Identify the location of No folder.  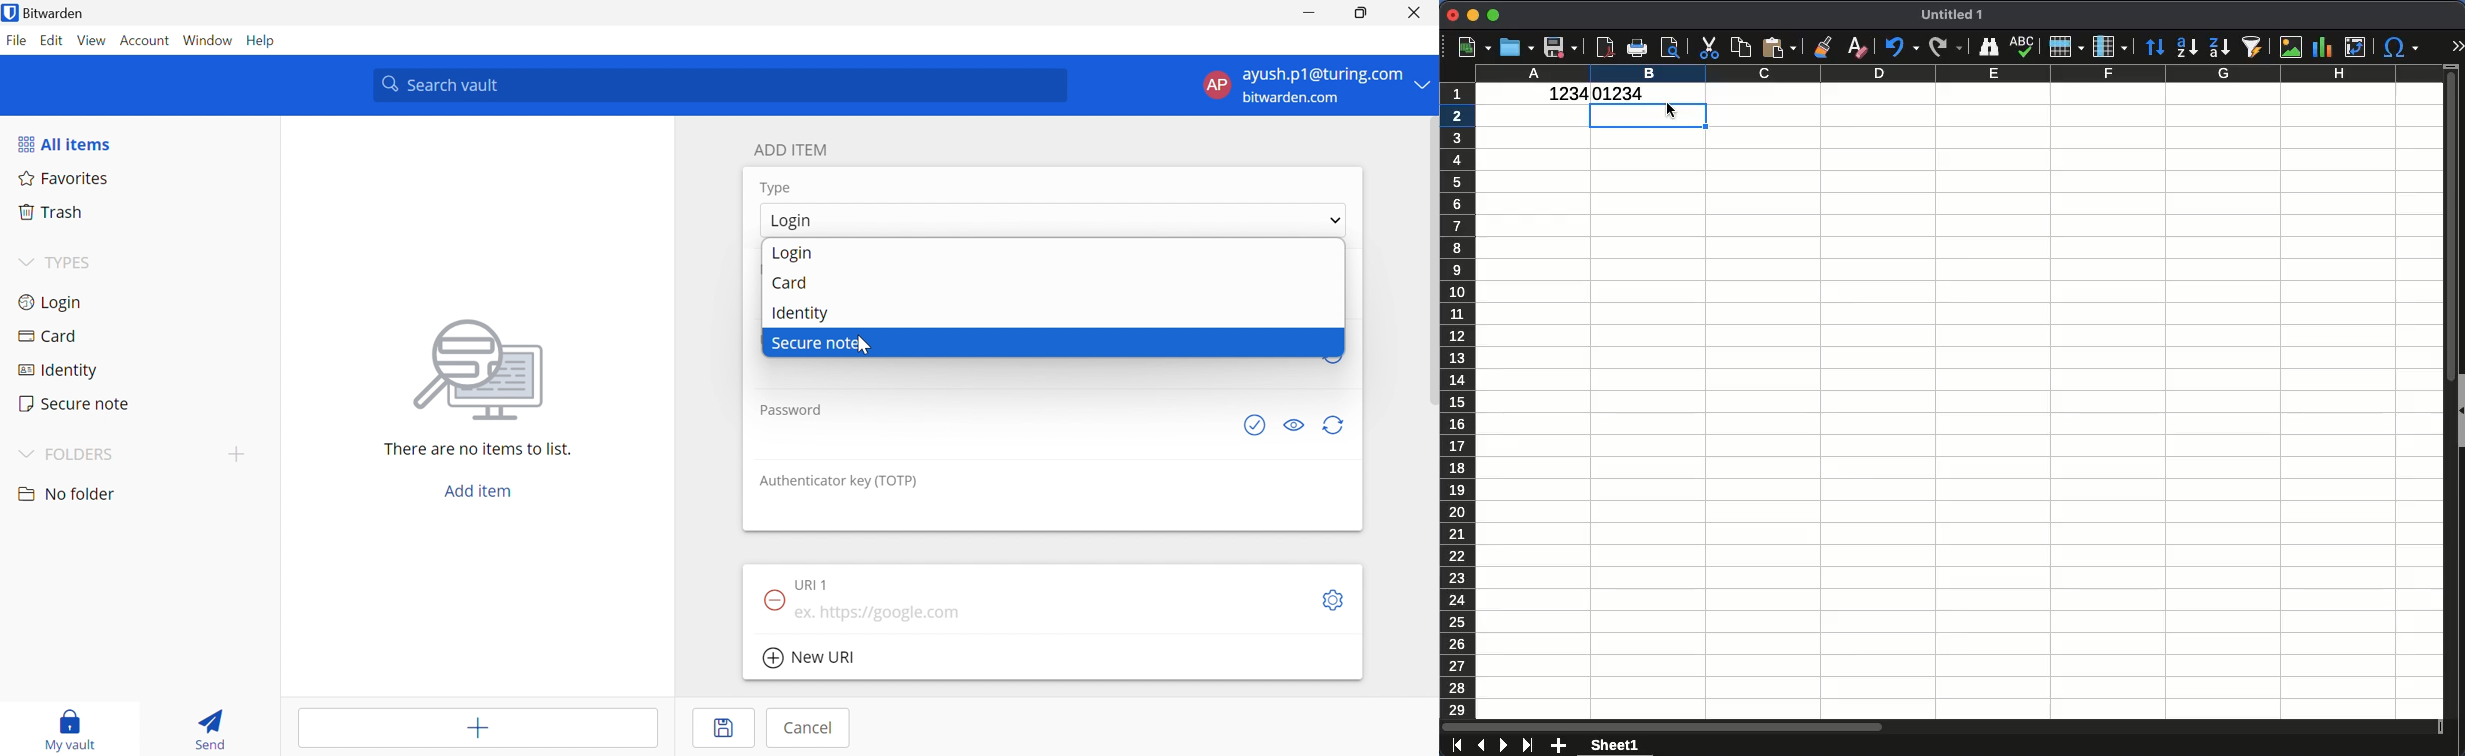
(69, 494).